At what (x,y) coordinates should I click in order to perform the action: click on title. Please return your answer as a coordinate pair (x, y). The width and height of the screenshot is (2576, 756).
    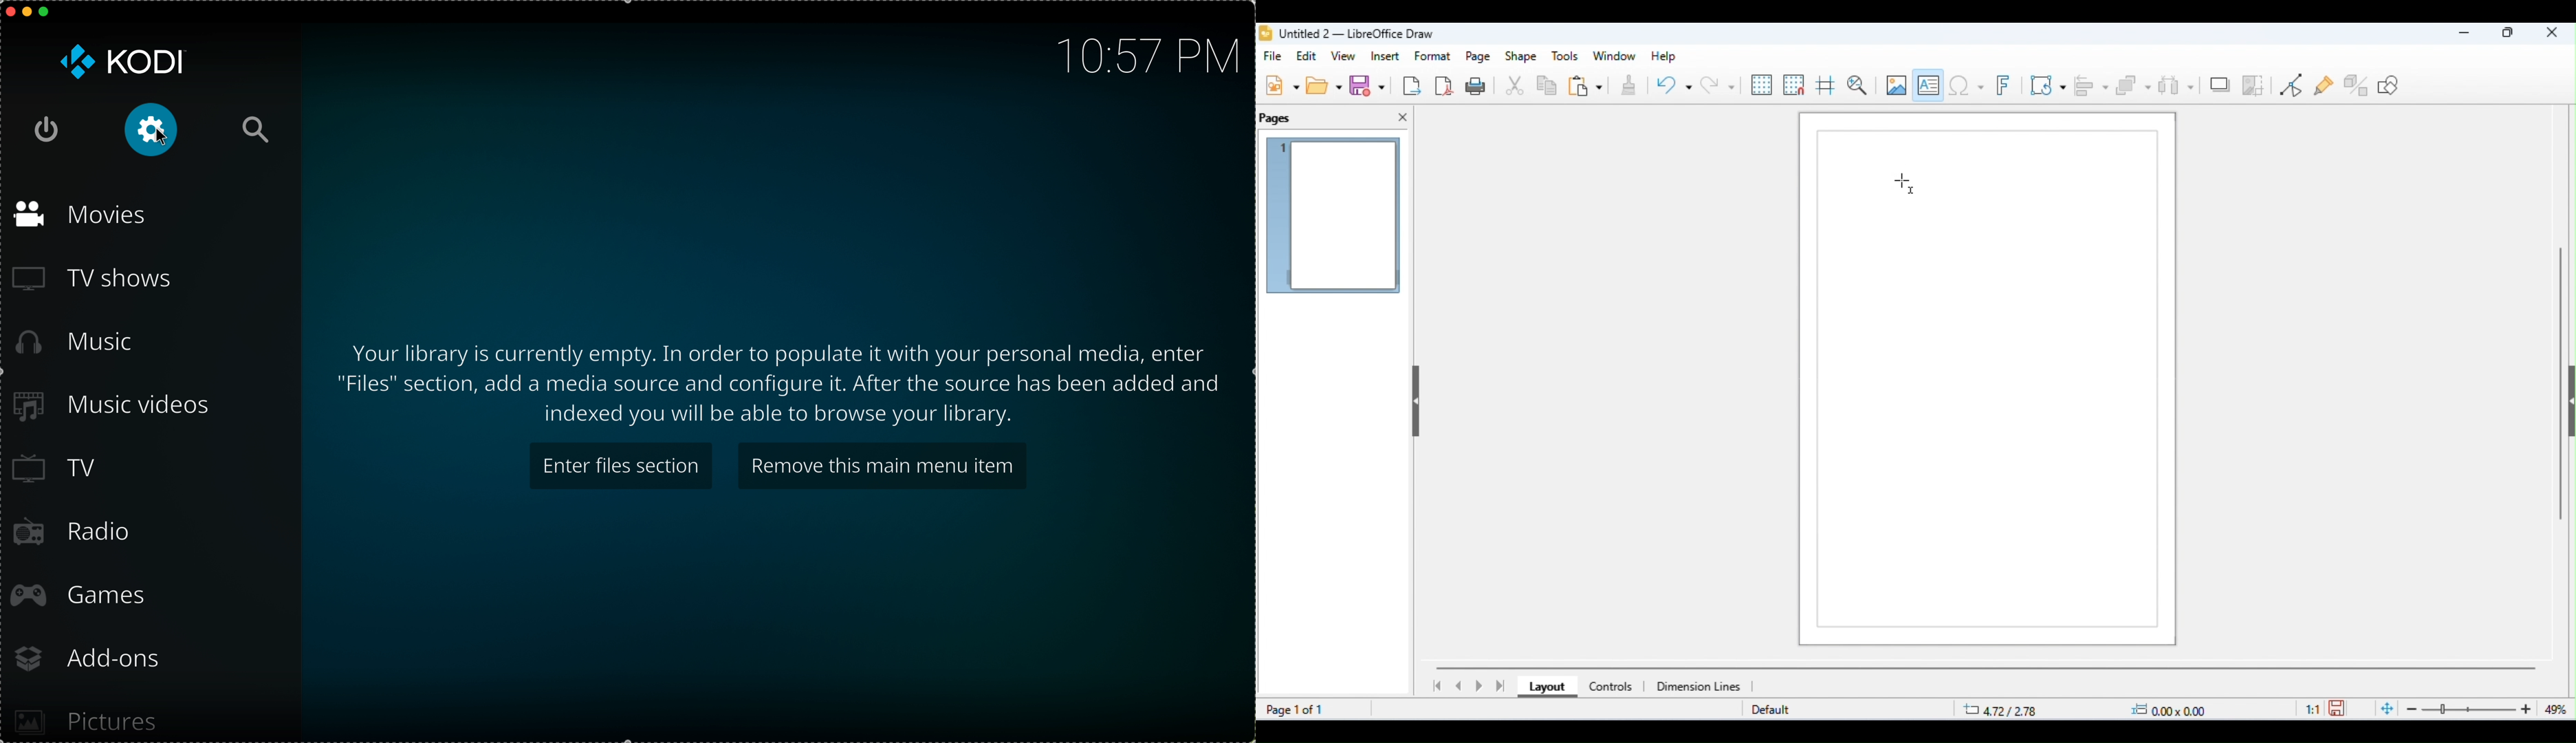
    Looking at the image, I should click on (1347, 34).